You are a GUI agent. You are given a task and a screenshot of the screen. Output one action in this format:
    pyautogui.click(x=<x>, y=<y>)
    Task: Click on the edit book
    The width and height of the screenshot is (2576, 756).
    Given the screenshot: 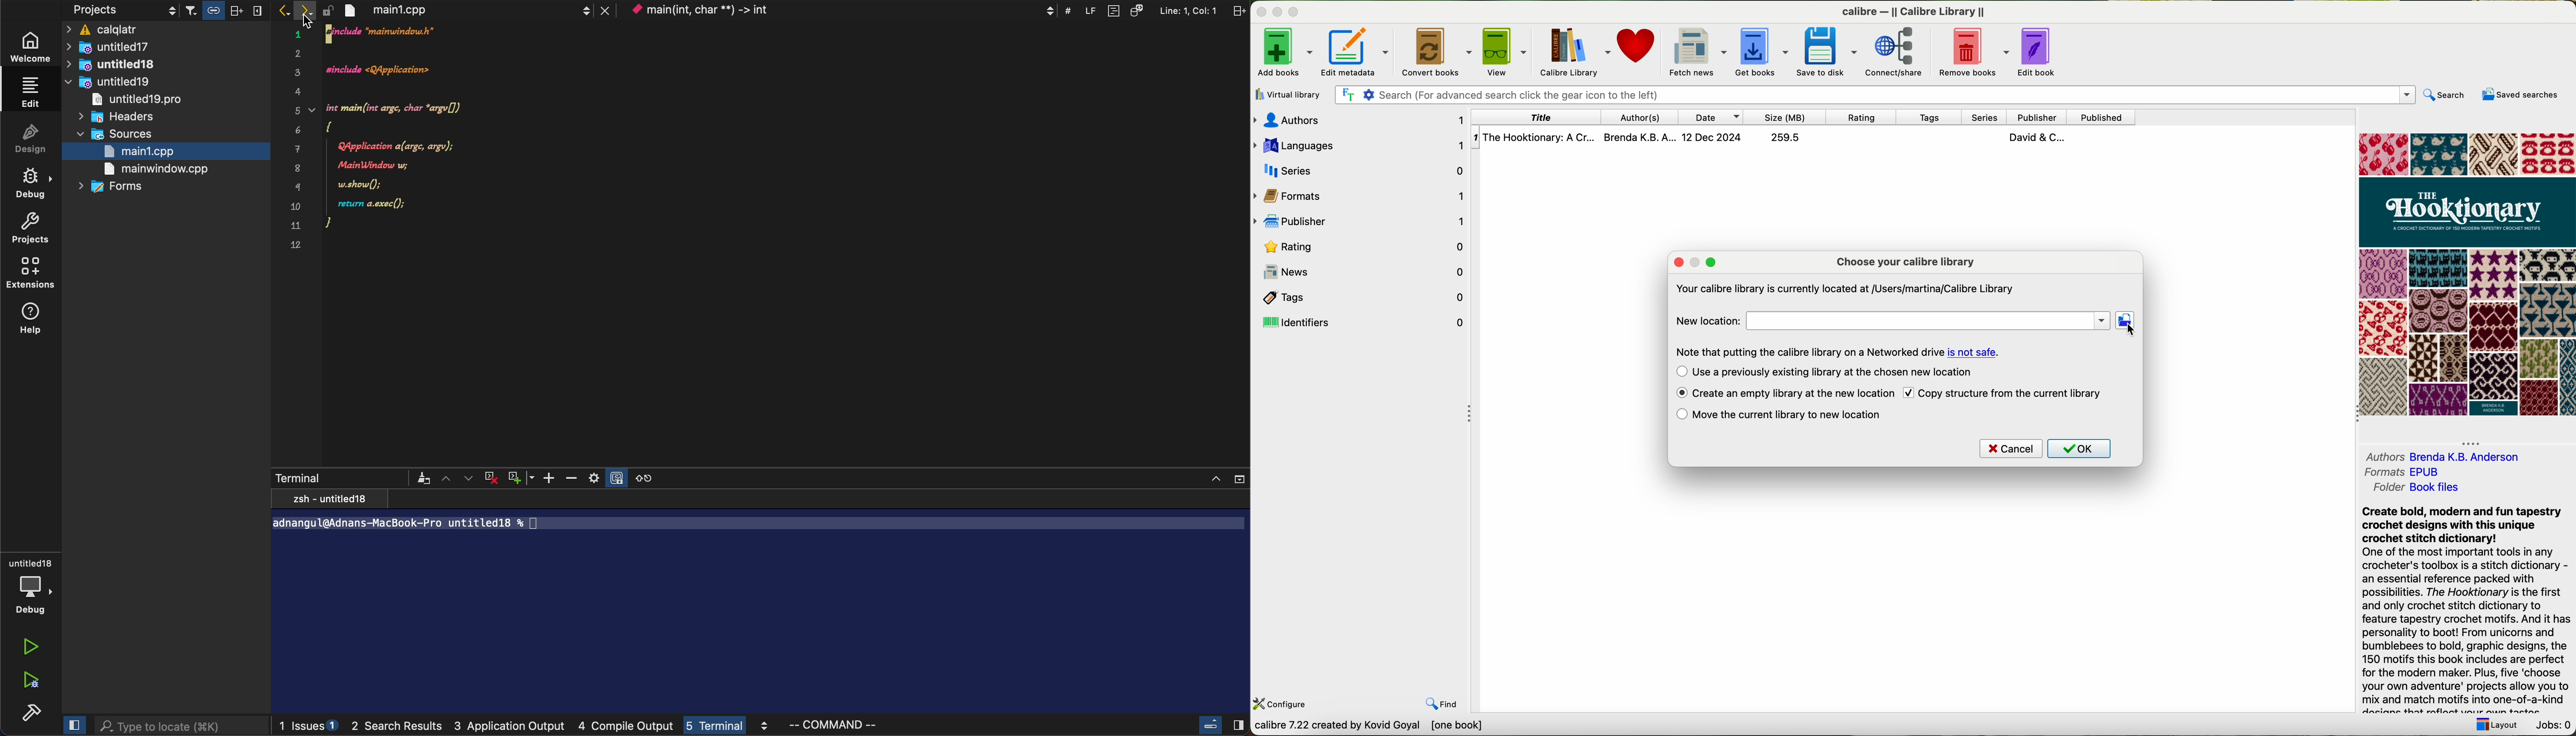 What is the action you would take?
    pyautogui.click(x=2037, y=51)
    